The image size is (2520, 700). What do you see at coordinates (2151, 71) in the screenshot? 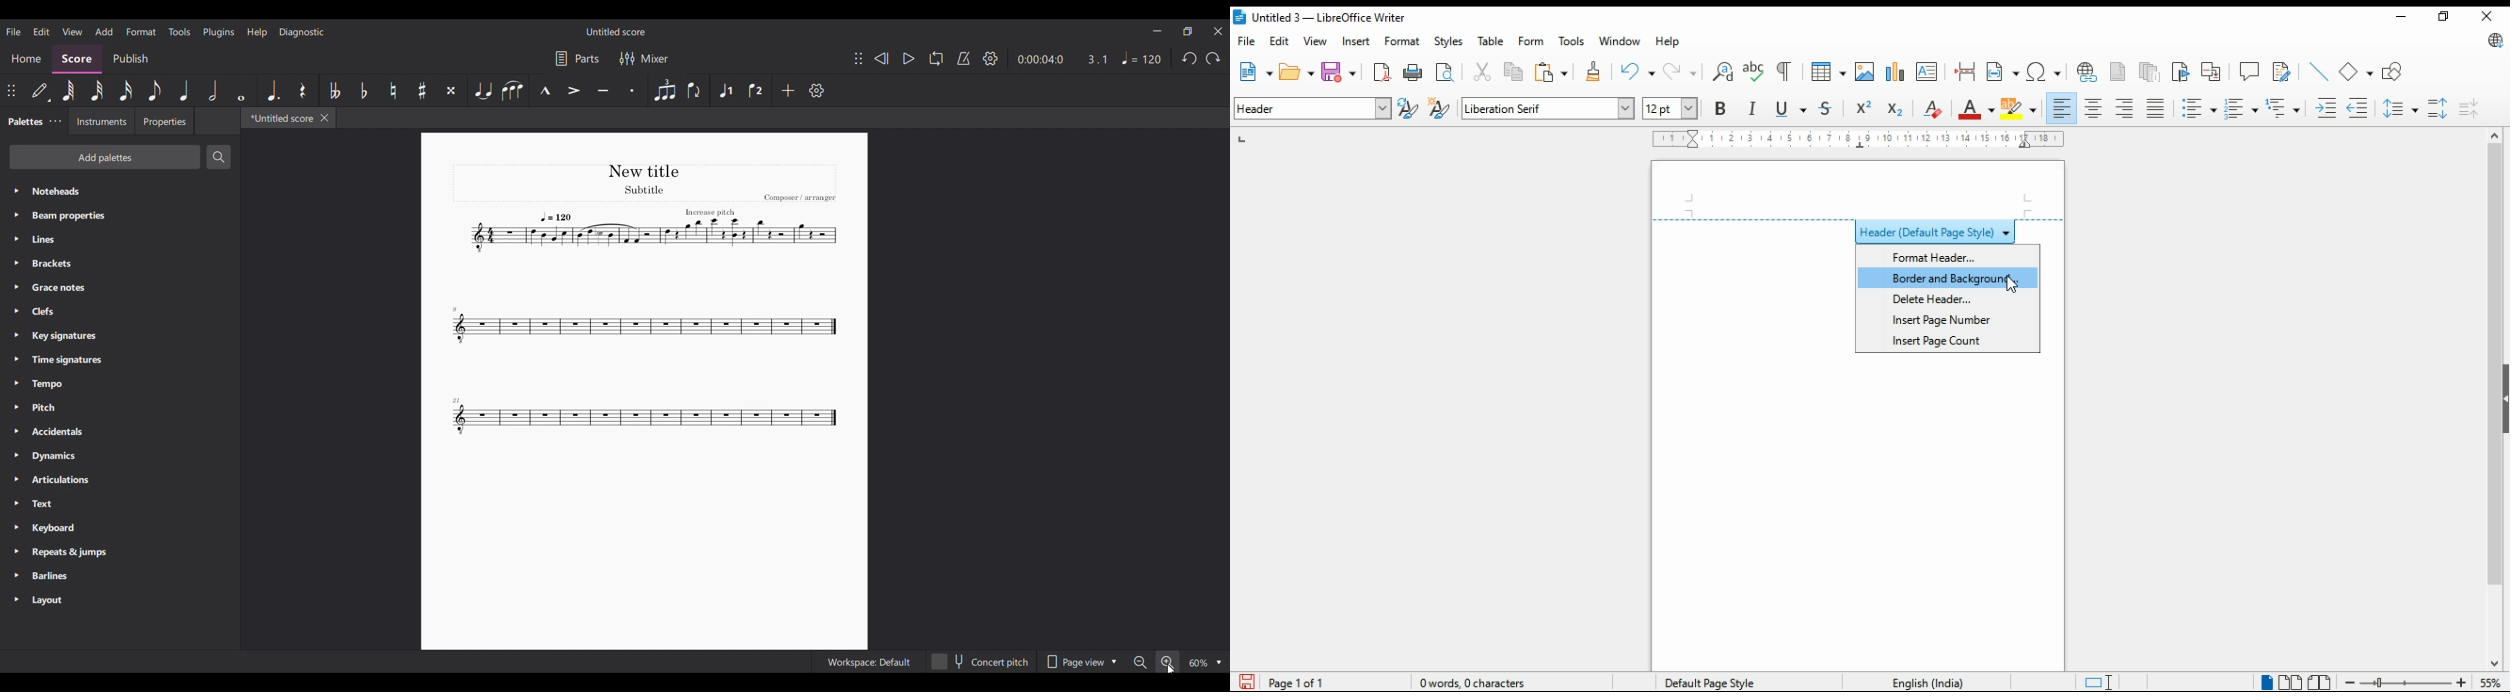
I see `insert endnote` at bounding box center [2151, 71].